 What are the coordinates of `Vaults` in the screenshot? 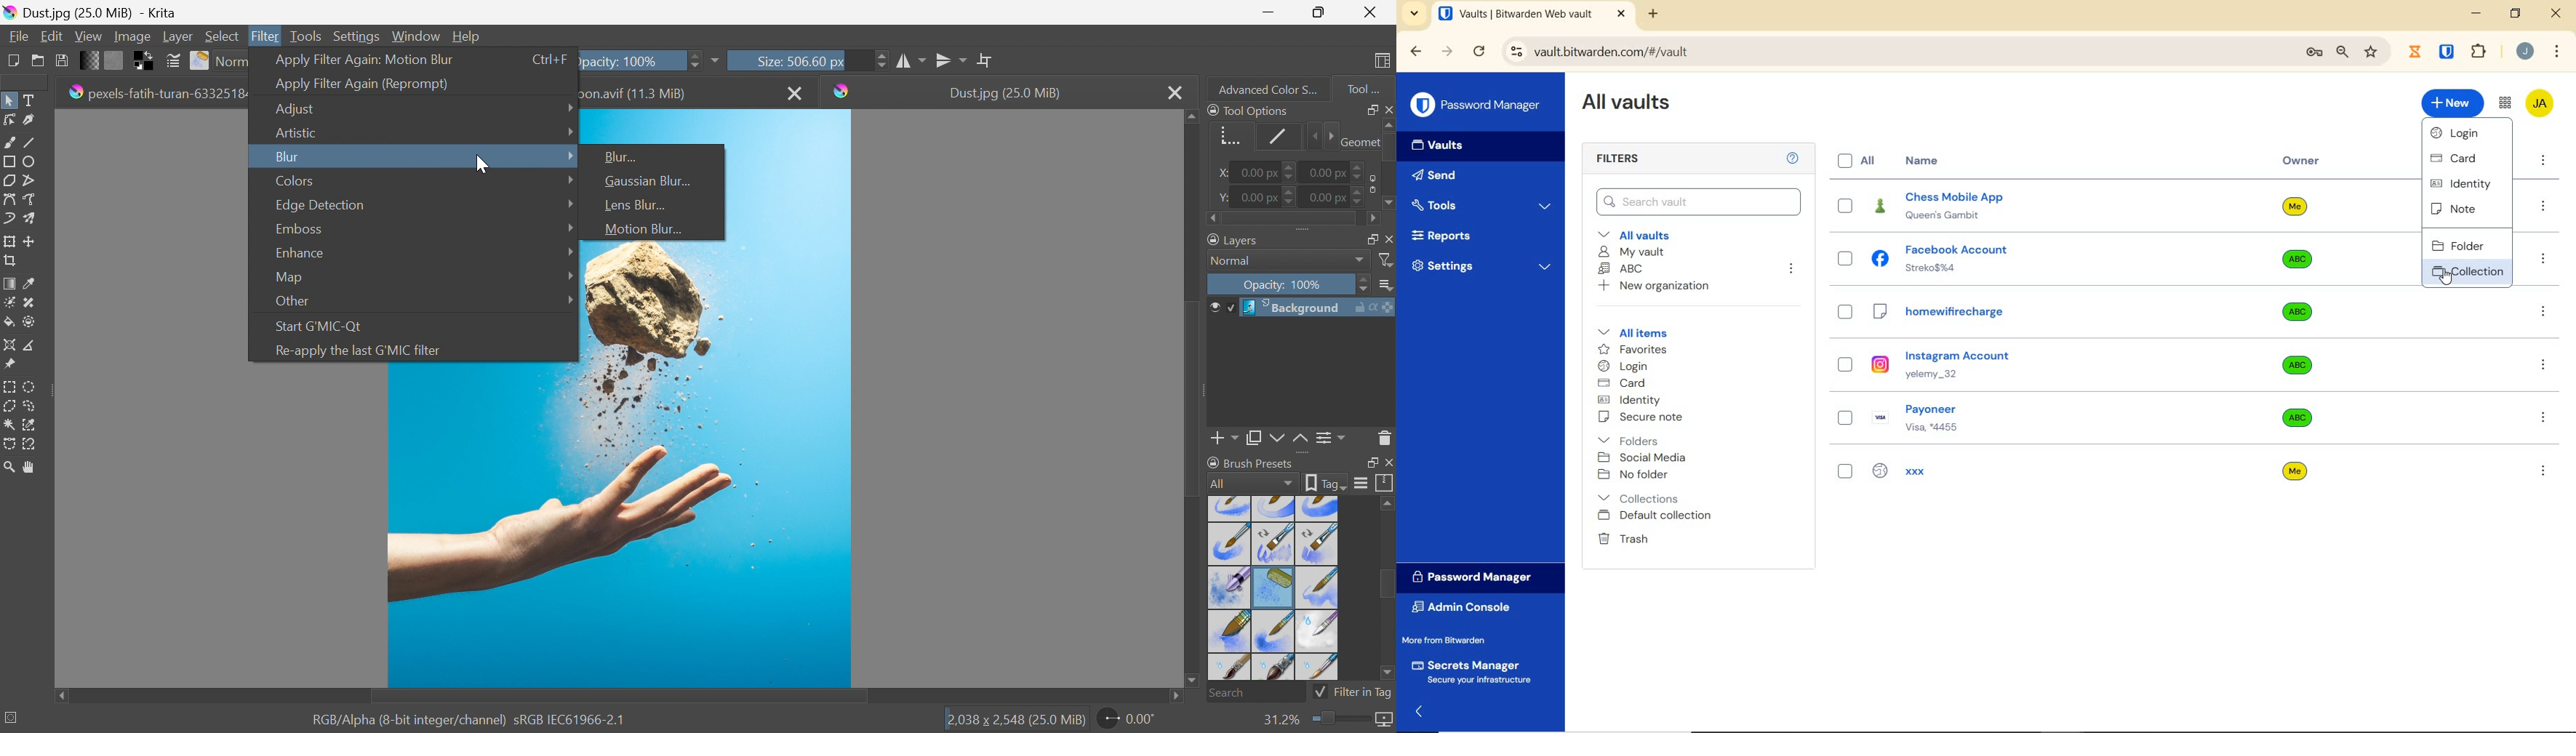 It's located at (1439, 143).